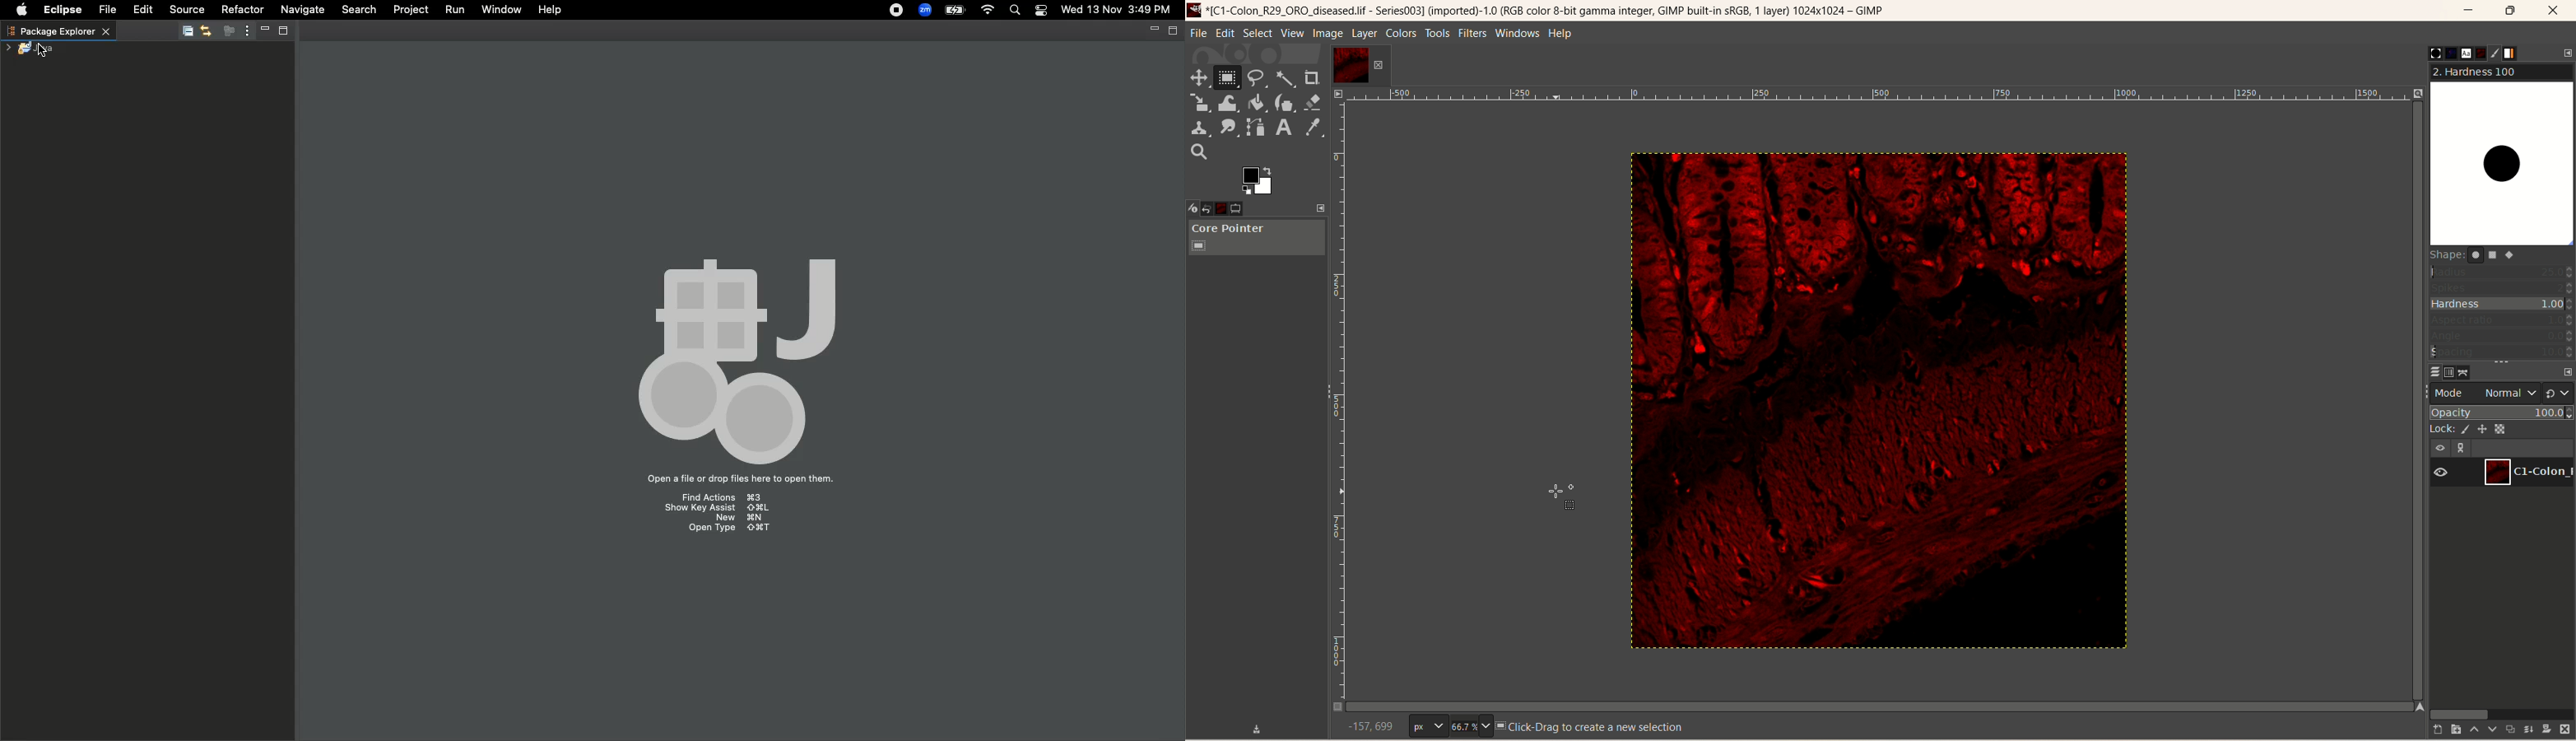 Image resolution: width=2576 pixels, height=756 pixels. I want to click on wrap transform, so click(1226, 104).